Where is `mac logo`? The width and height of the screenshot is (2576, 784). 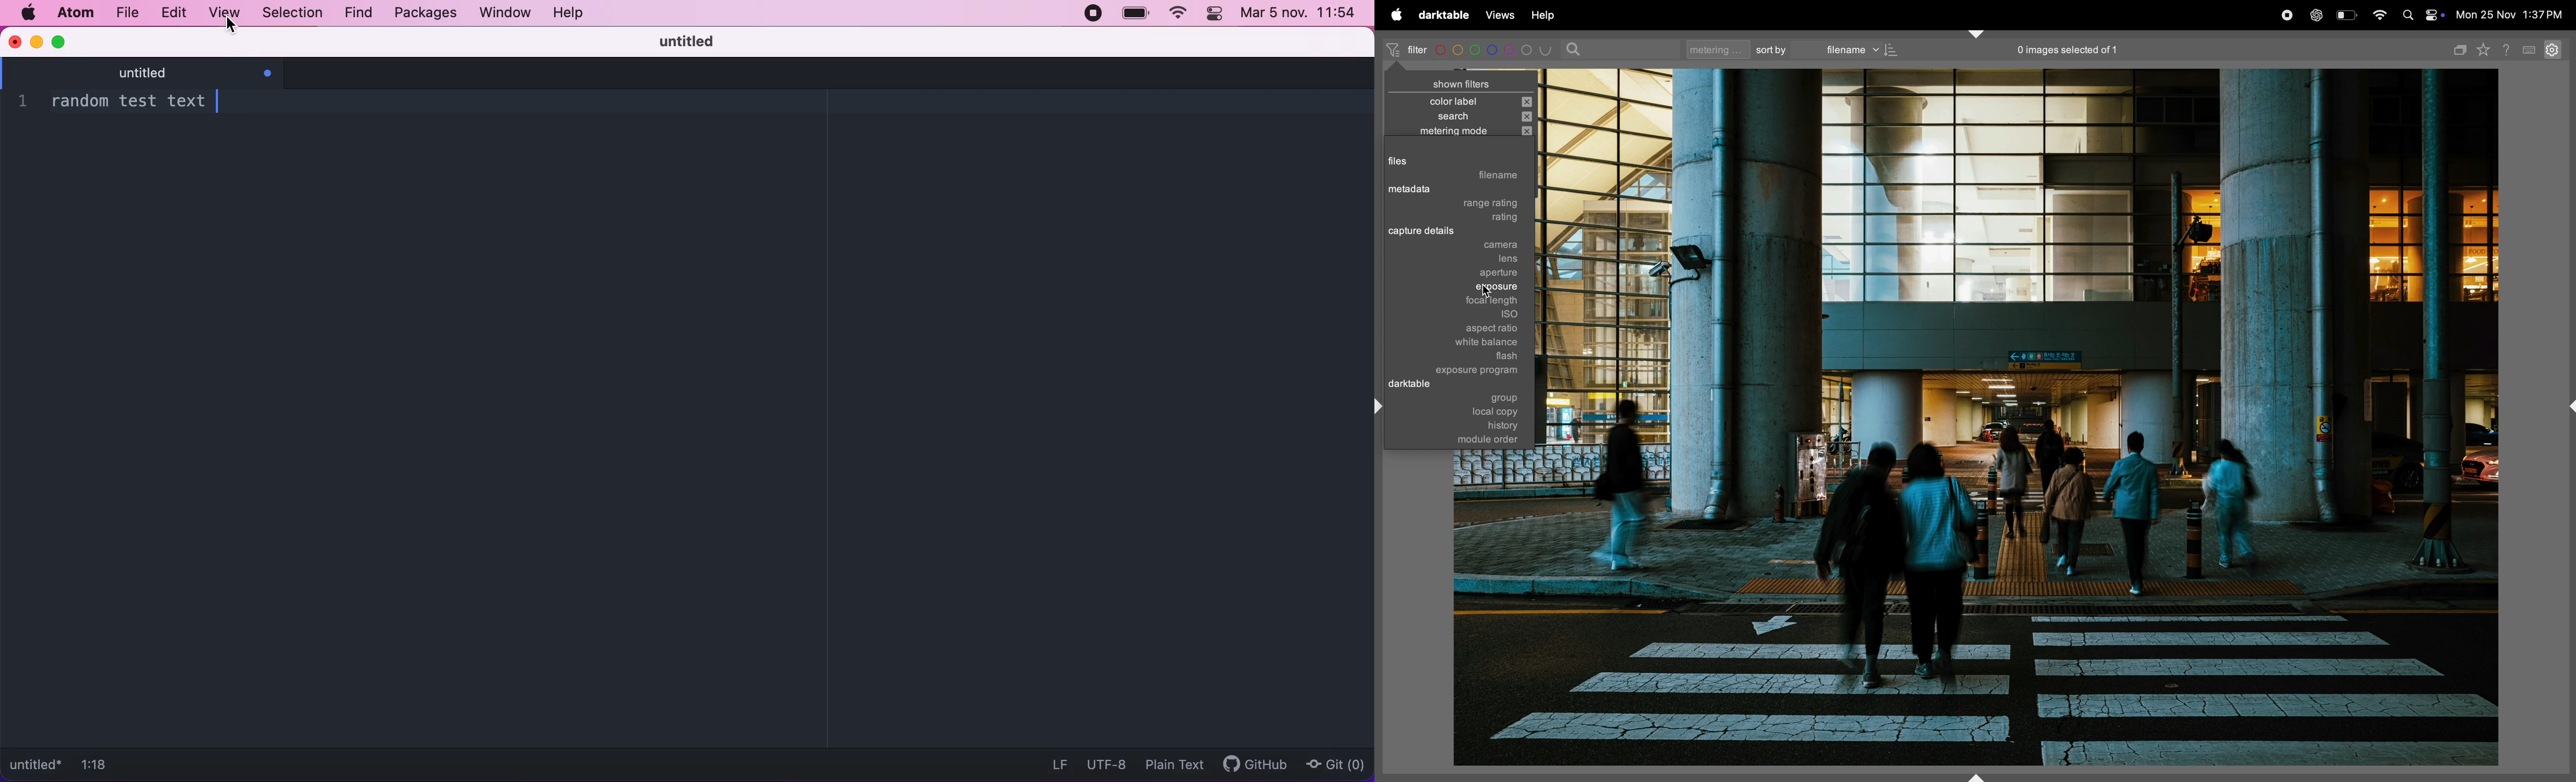
mac logo is located at coordinates (27, 13).